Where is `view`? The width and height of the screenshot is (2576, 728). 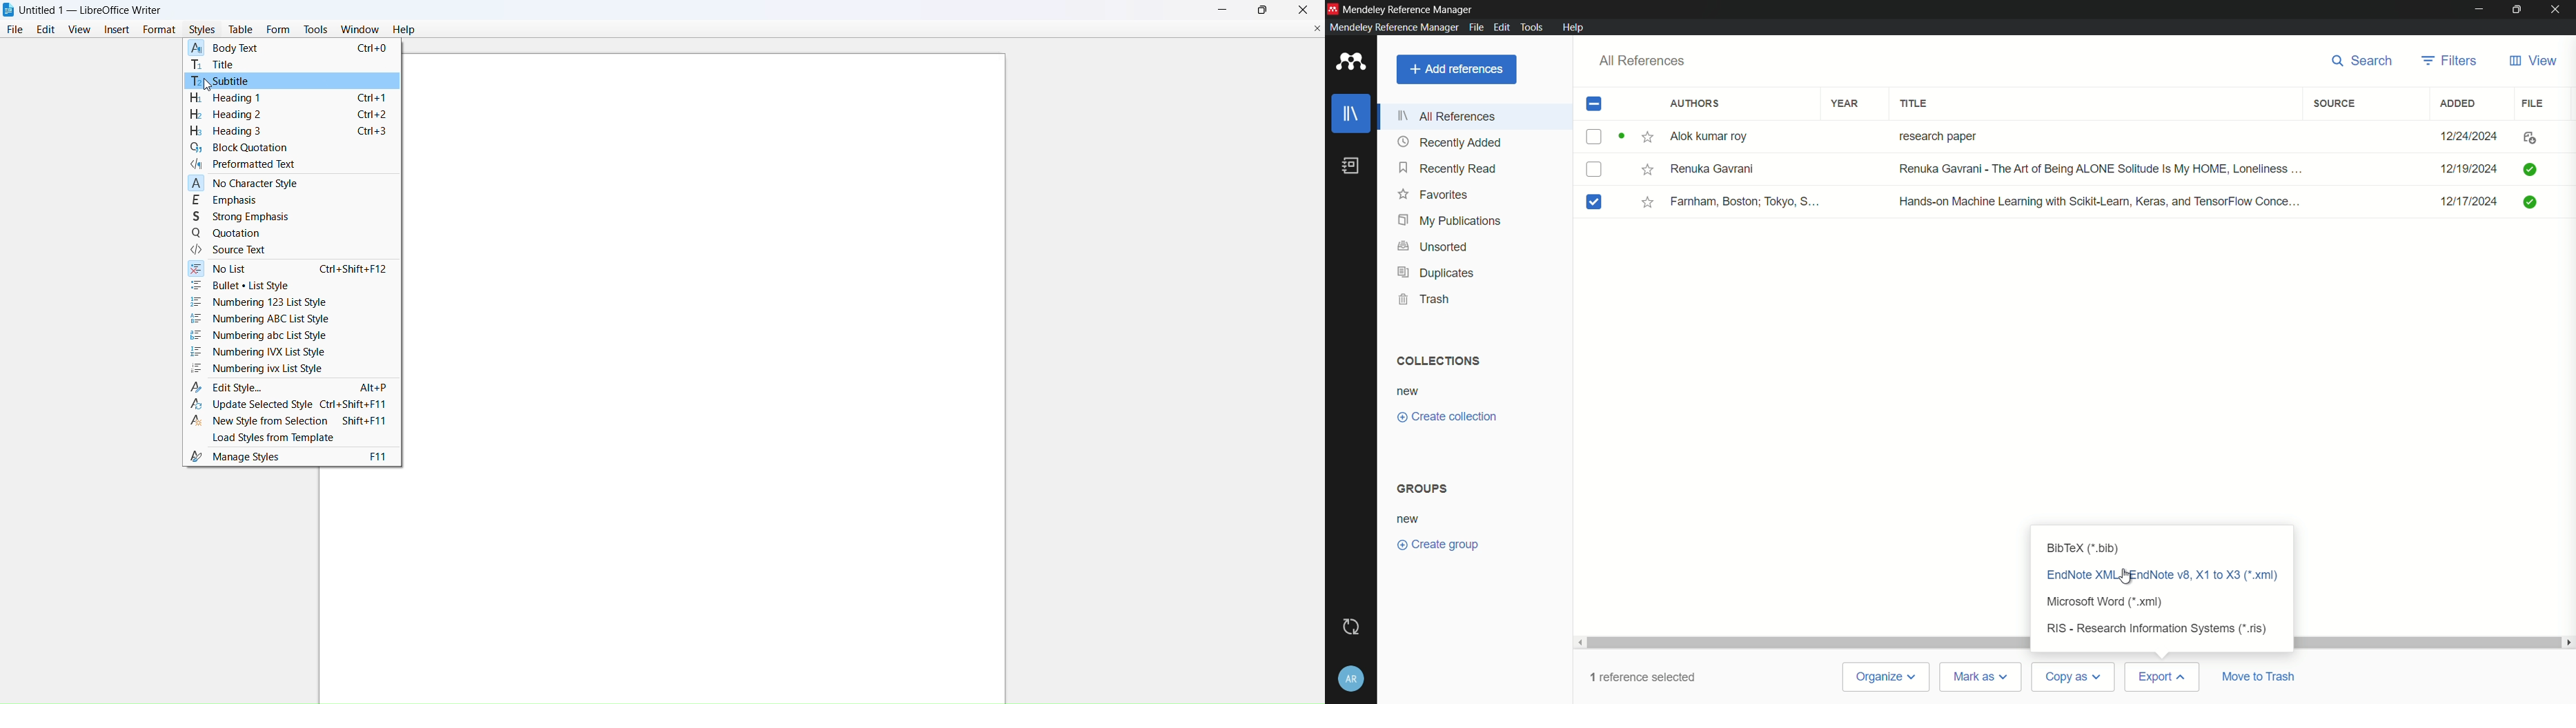
view is located at coordinates (81, 29).